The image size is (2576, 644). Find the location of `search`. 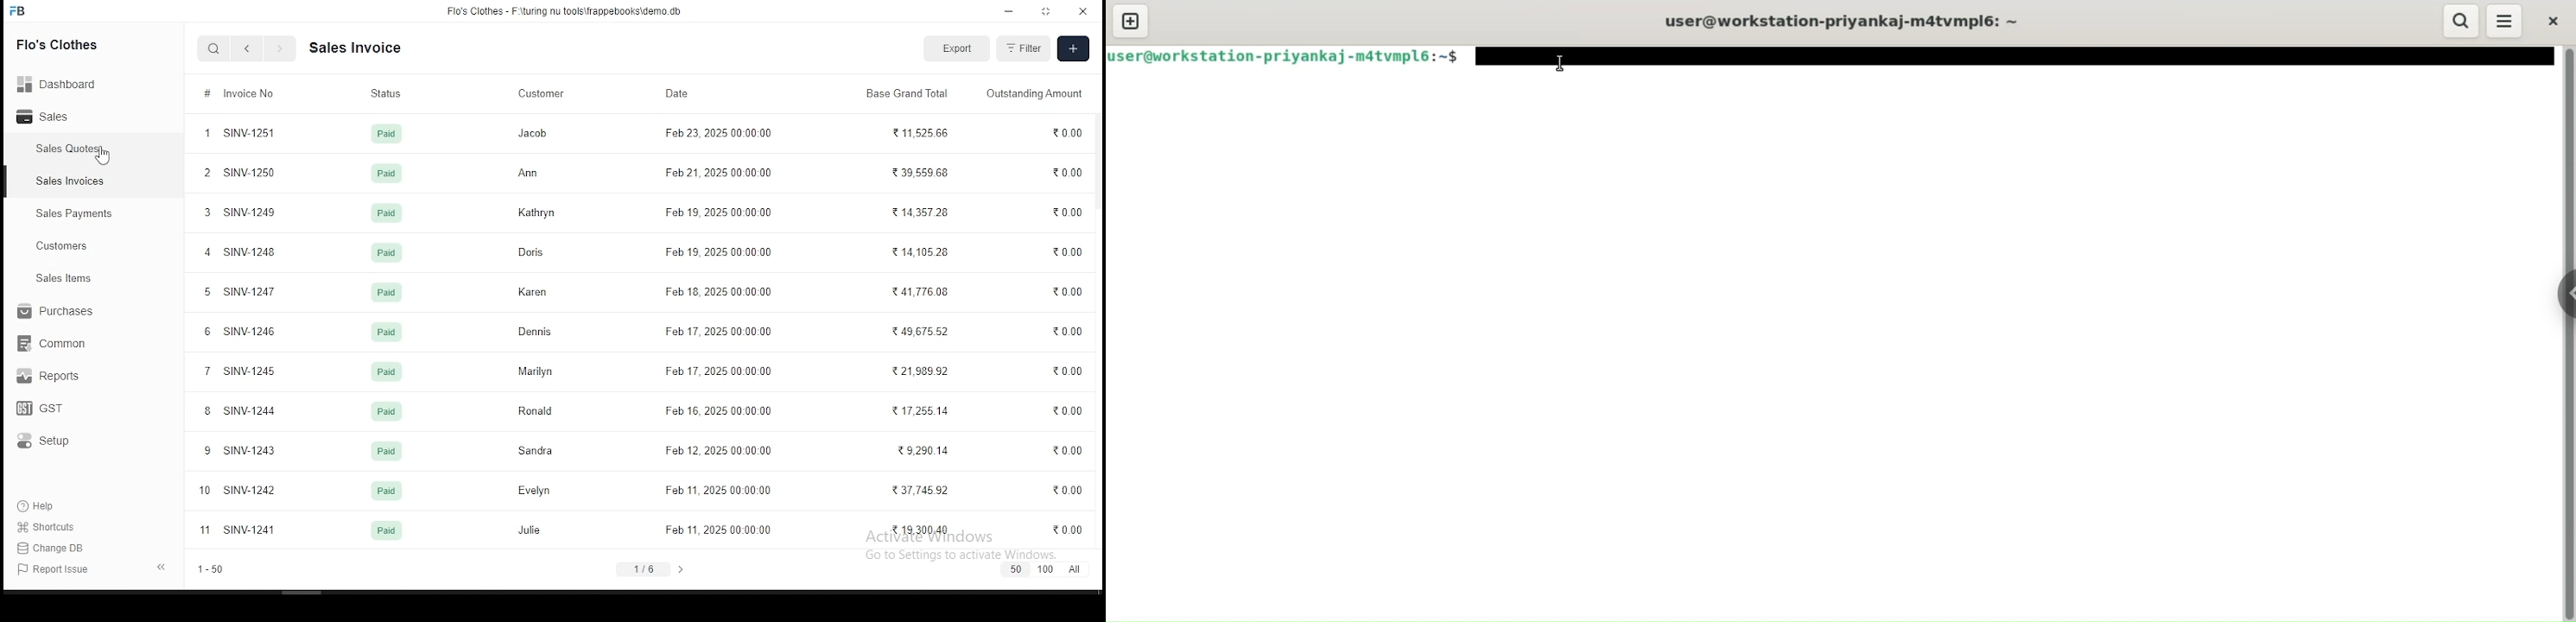

search is located at coordinates (2462, 21).